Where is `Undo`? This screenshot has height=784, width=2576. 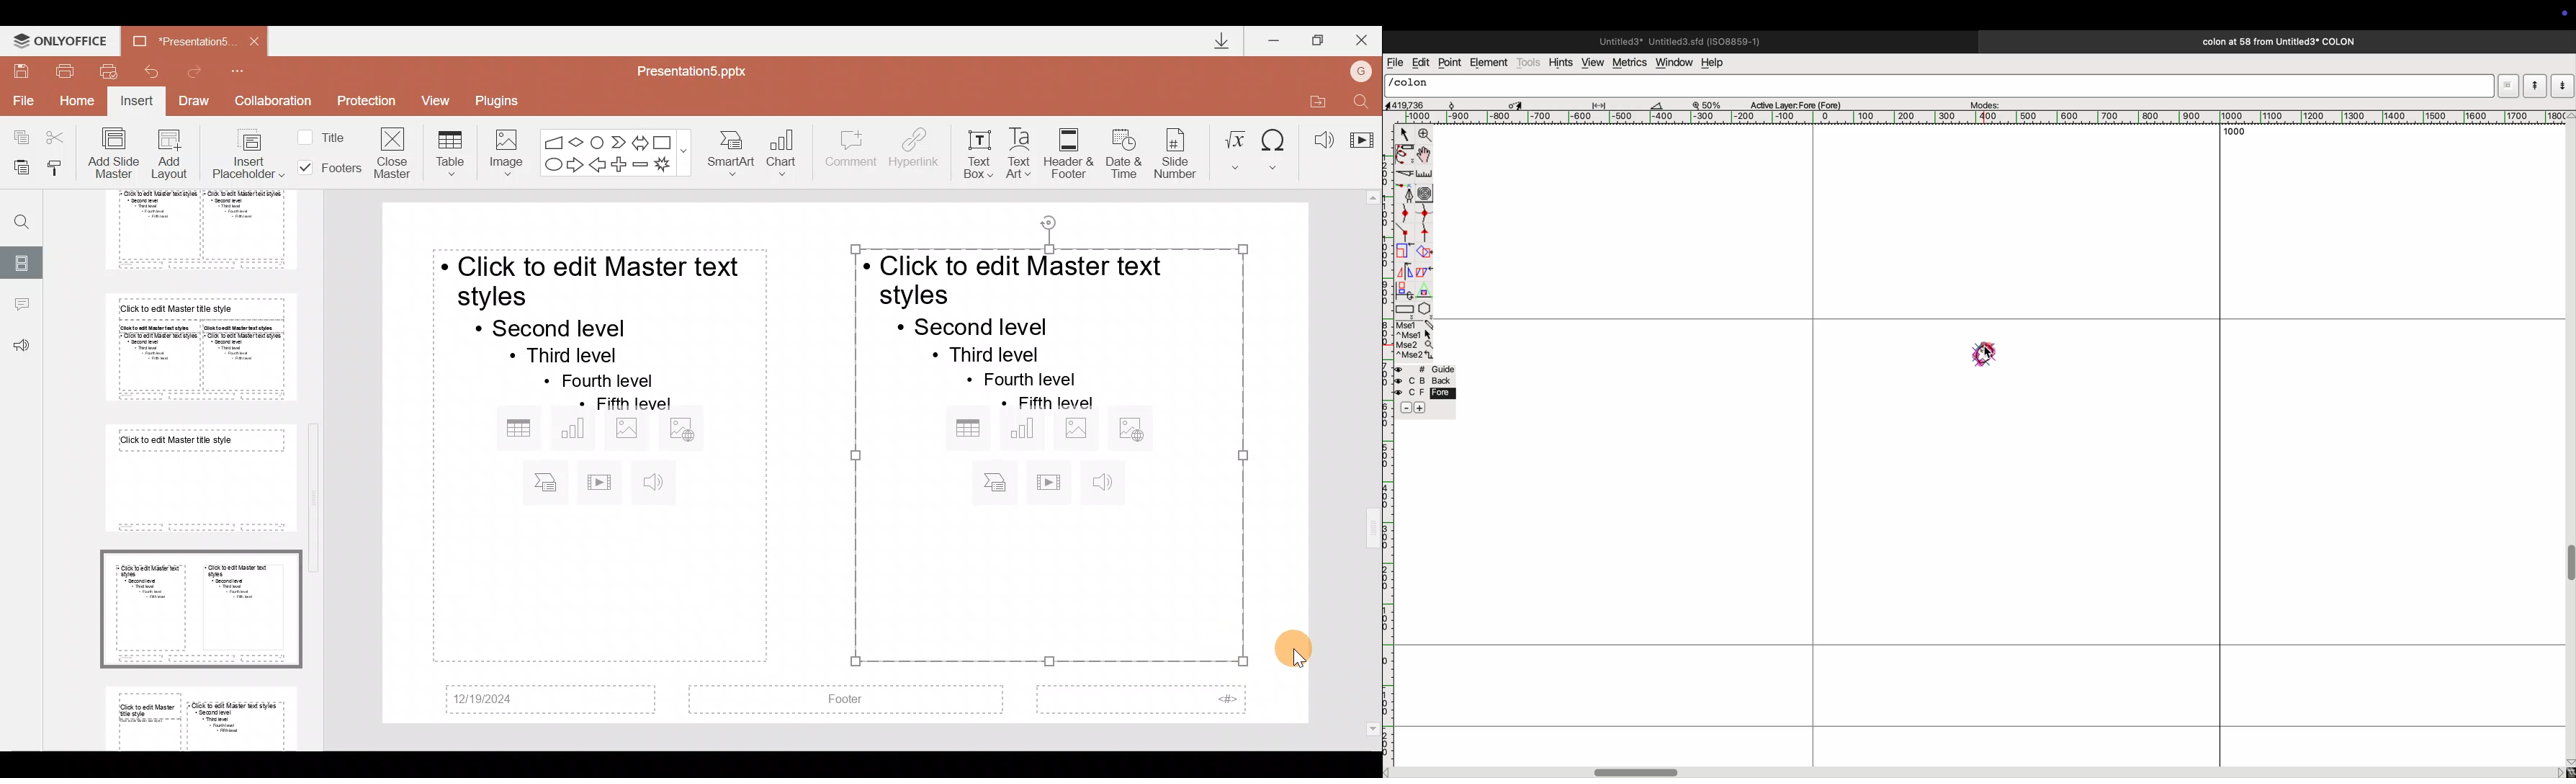 Undo is located at coordinates (151, 71).